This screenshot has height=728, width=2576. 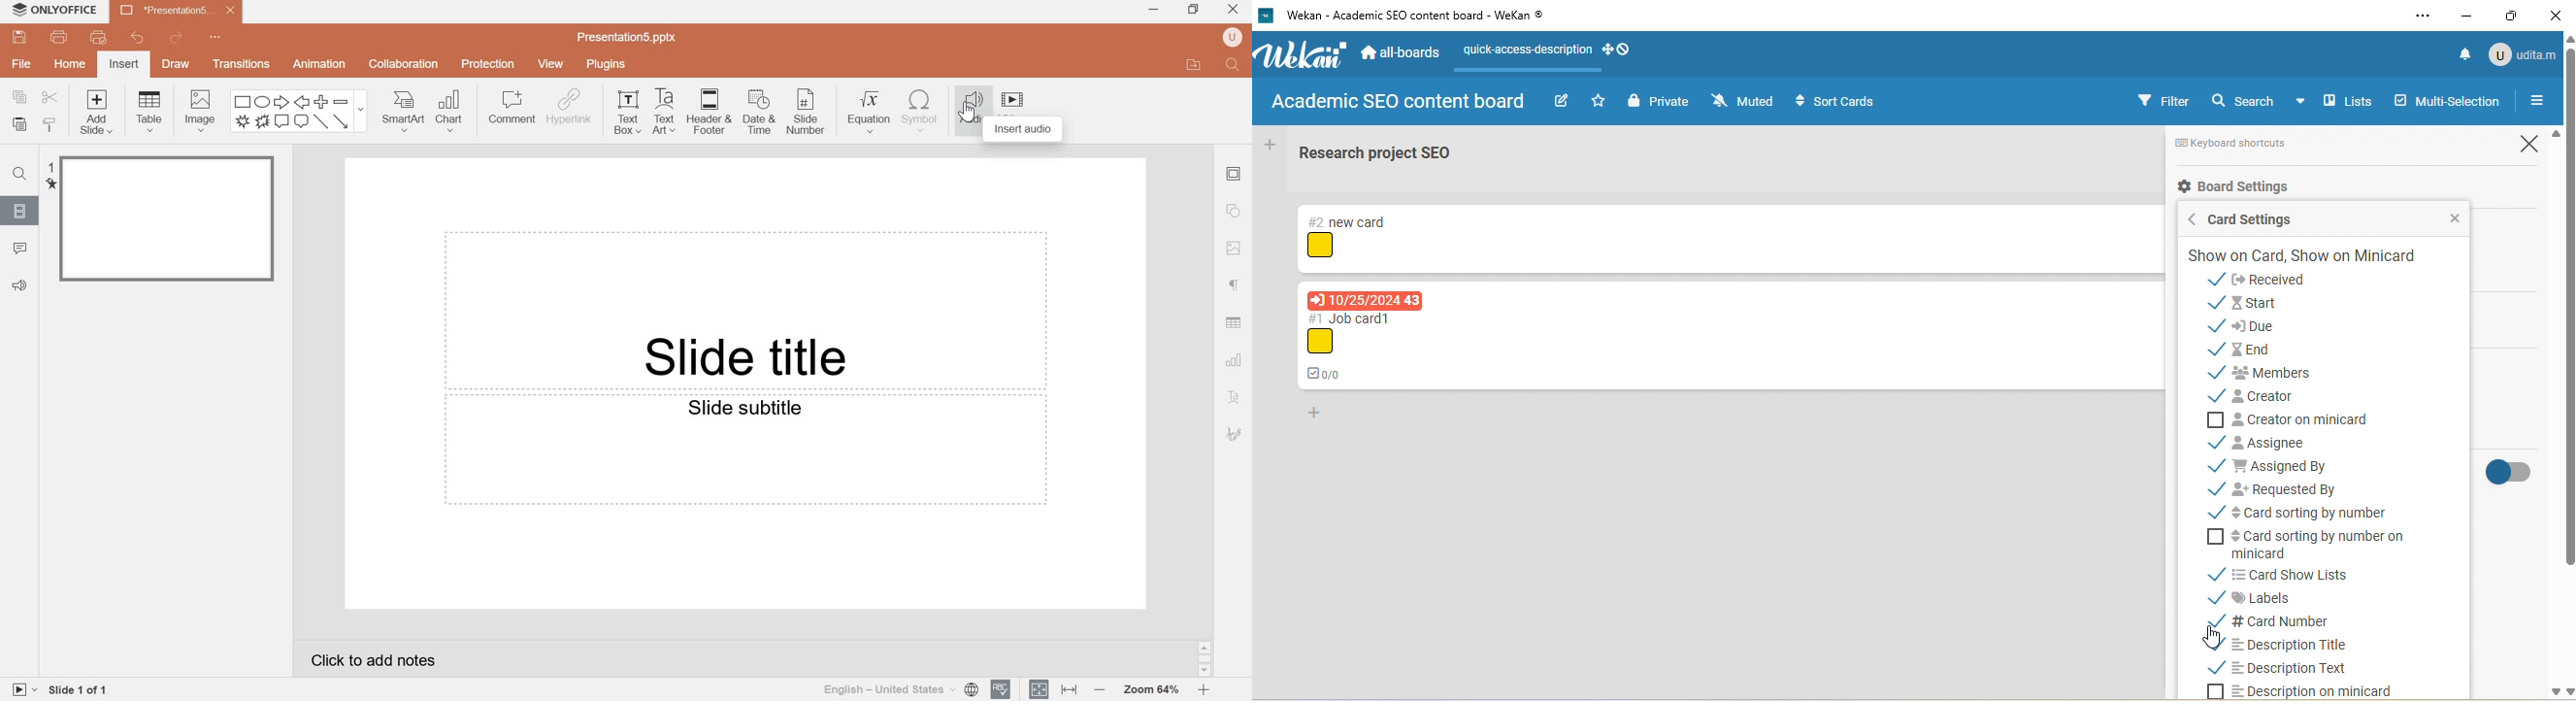 I want to click on cursor, so click(x=967, y=113).